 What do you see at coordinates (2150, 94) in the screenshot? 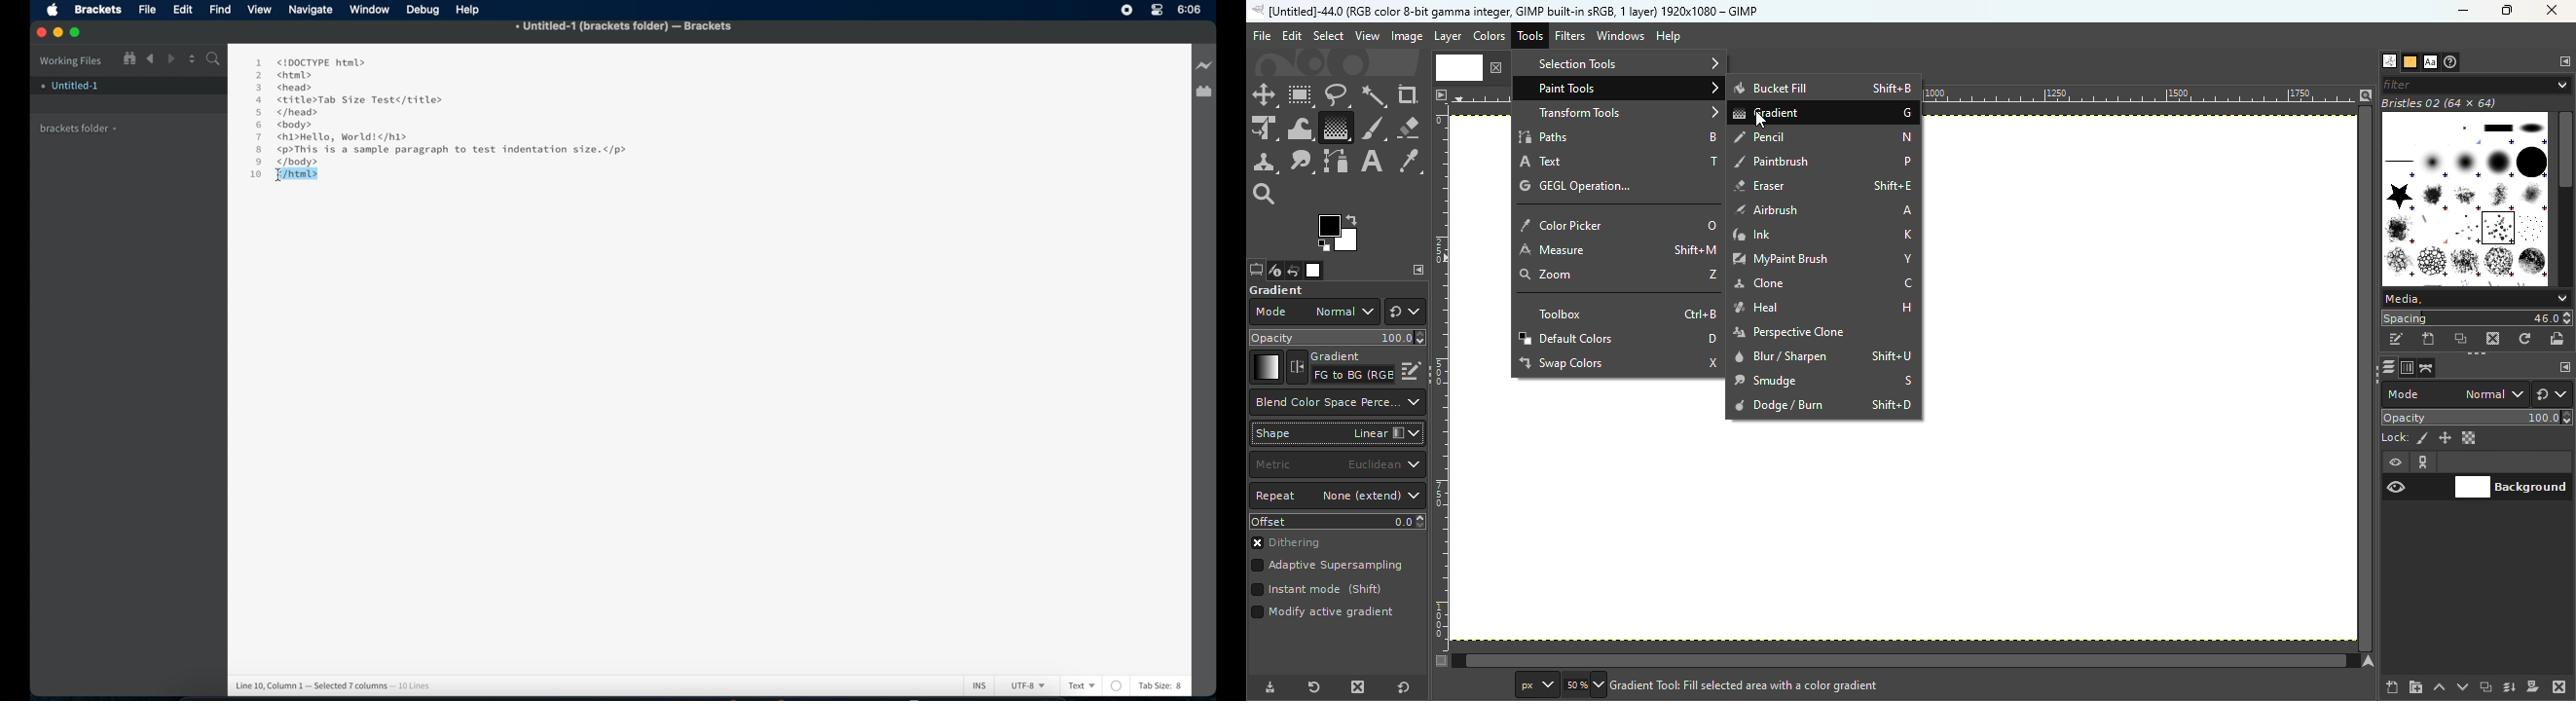
I see `Ruler Measurement` at bounding box center [2150, 94].